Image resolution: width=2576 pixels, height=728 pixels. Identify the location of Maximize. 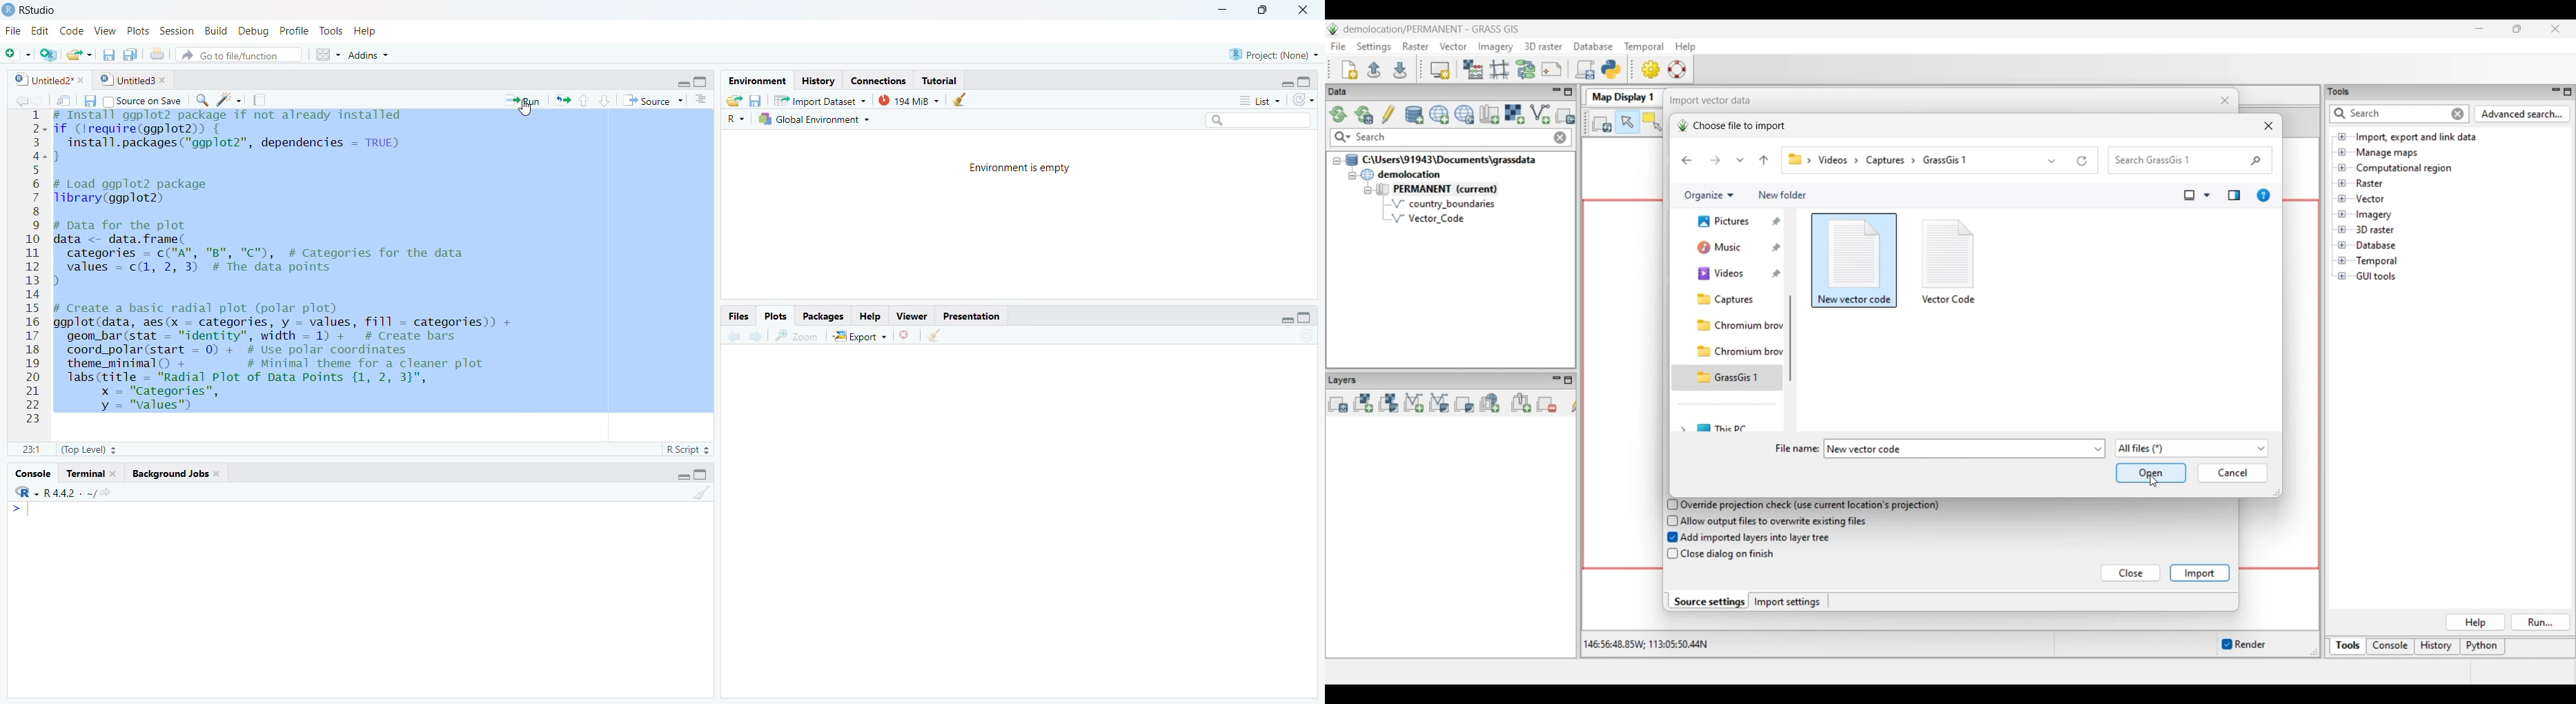
(1308, 81).